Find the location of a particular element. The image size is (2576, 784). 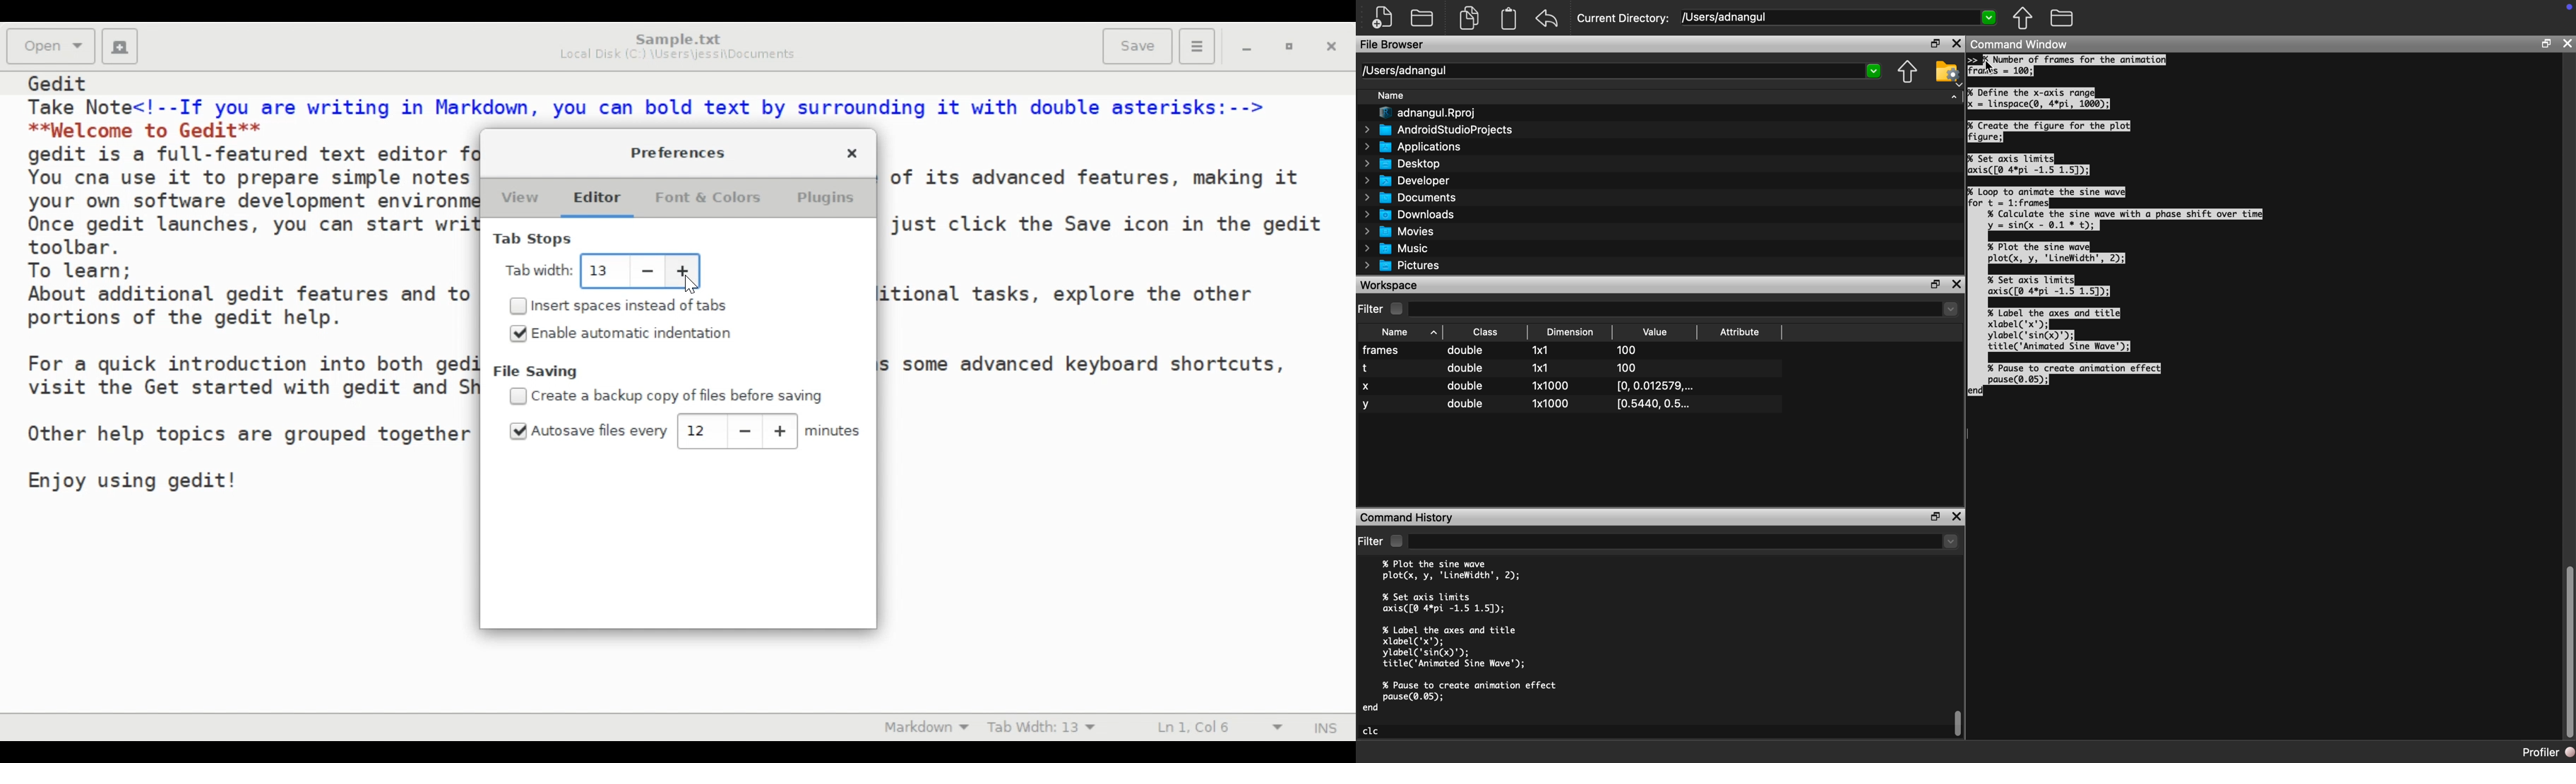

Restore Down is located at coordinates (1937, 43).